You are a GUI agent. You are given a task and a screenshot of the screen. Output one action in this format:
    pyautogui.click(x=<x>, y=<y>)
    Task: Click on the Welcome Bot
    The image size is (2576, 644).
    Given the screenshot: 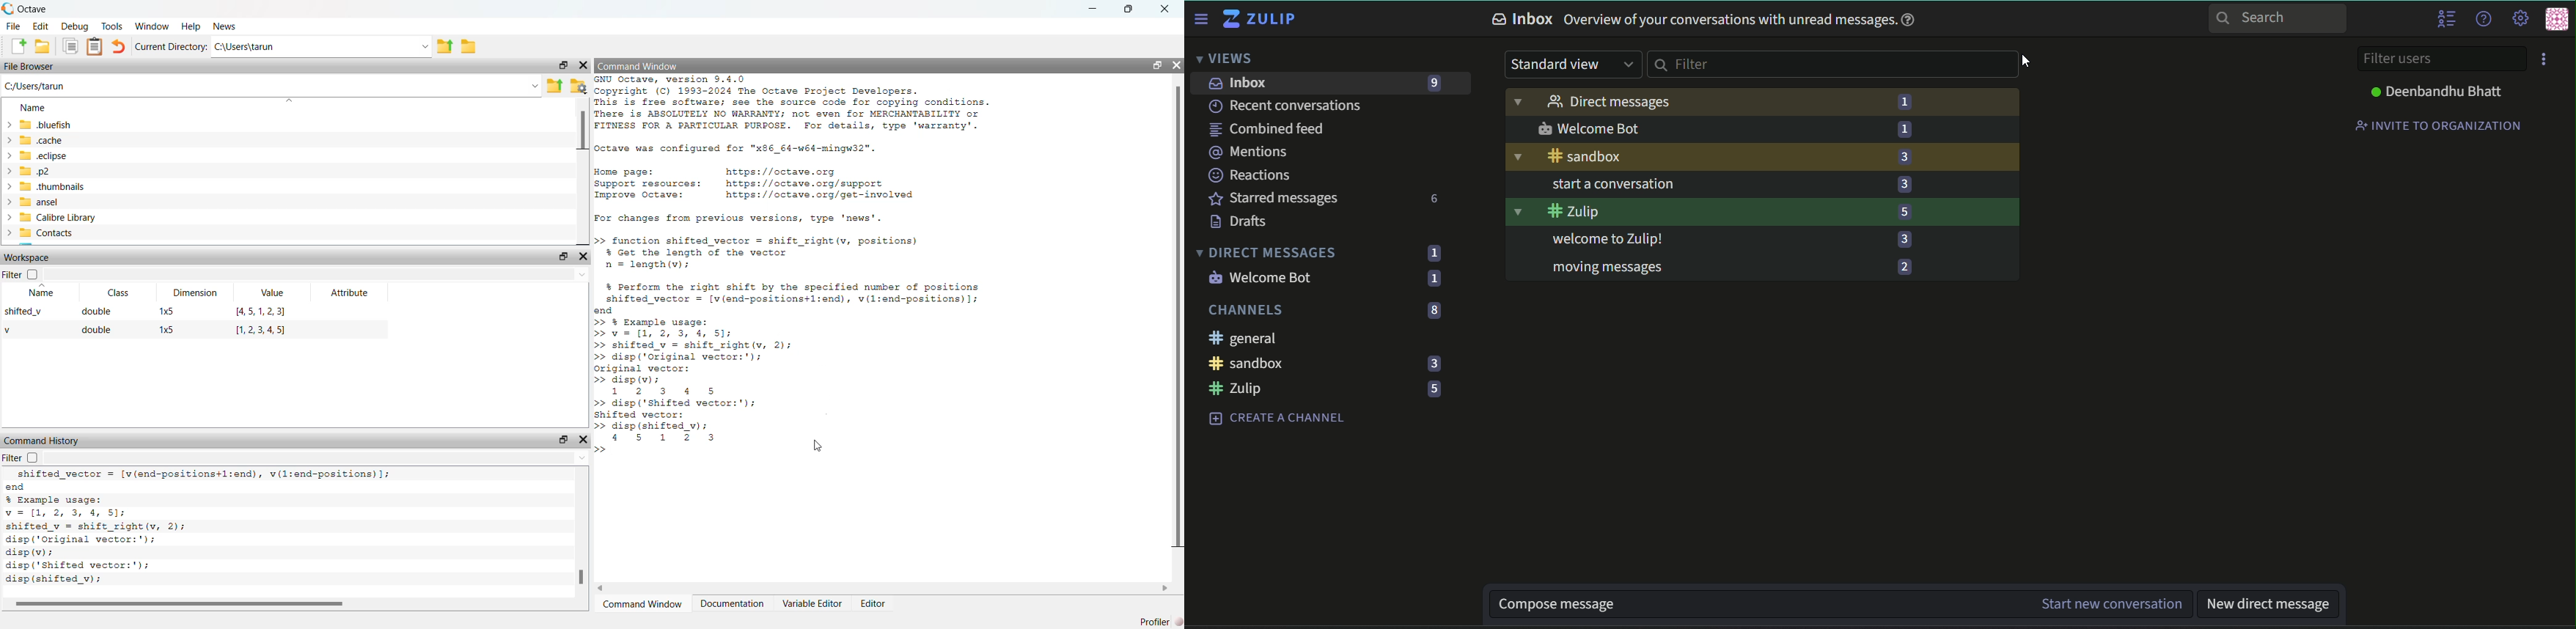 What is the action you would take?
    pyautogui.click(x=1262, y=279)
    